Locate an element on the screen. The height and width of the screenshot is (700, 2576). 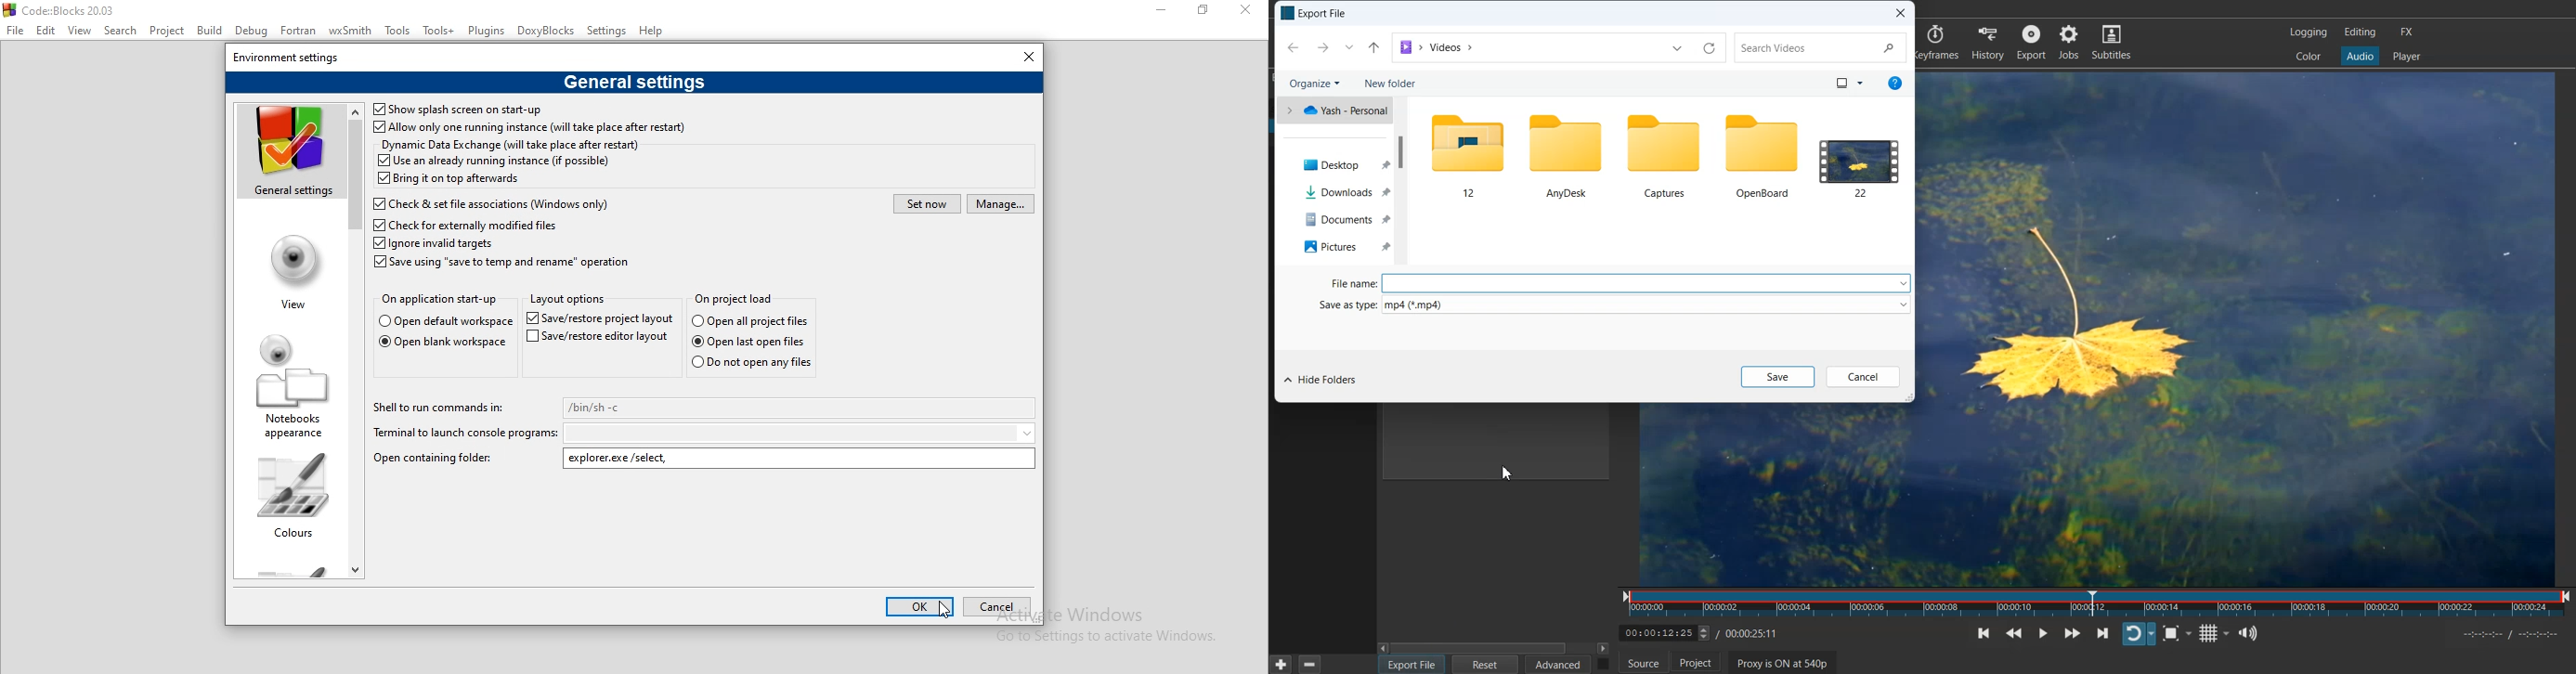
Files is located at coordinates (1664, 155).